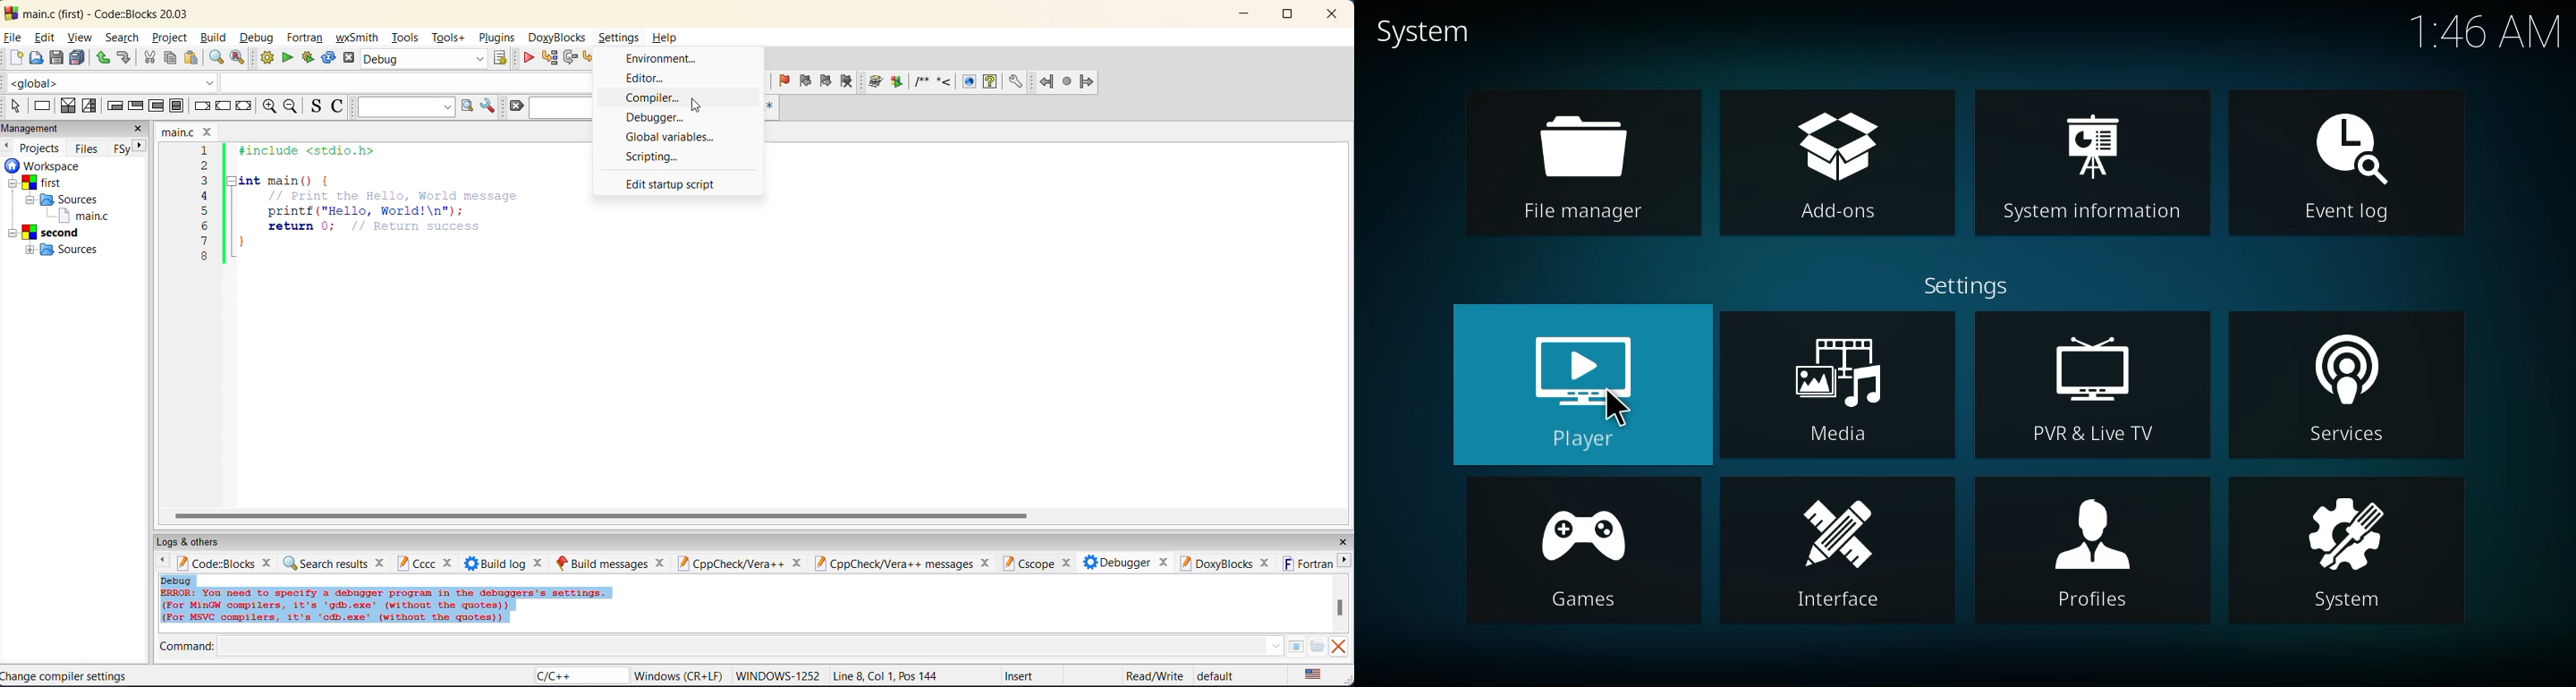 The width and height of the screenshot is (2576, 700). Describe the element at coordinates (491, 108) in the screenshot. I see `show options window` at that location.